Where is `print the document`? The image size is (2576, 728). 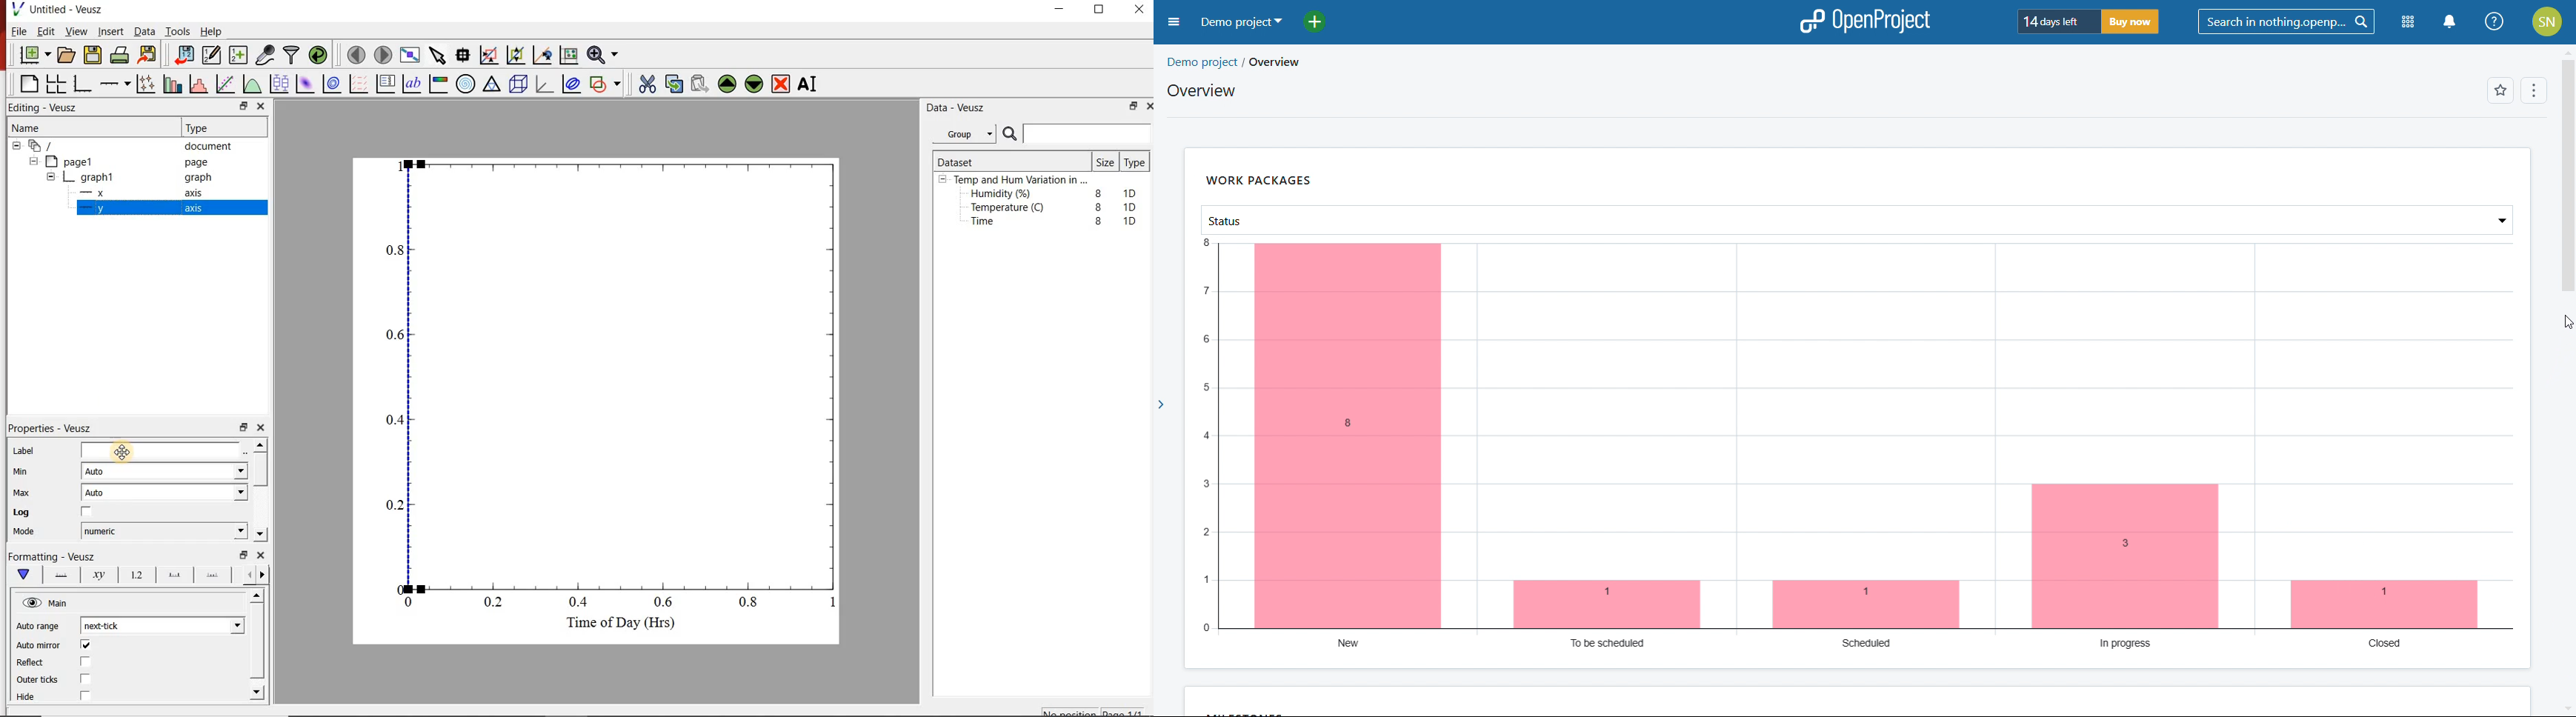
print the document is located at coordinates (120, 57).